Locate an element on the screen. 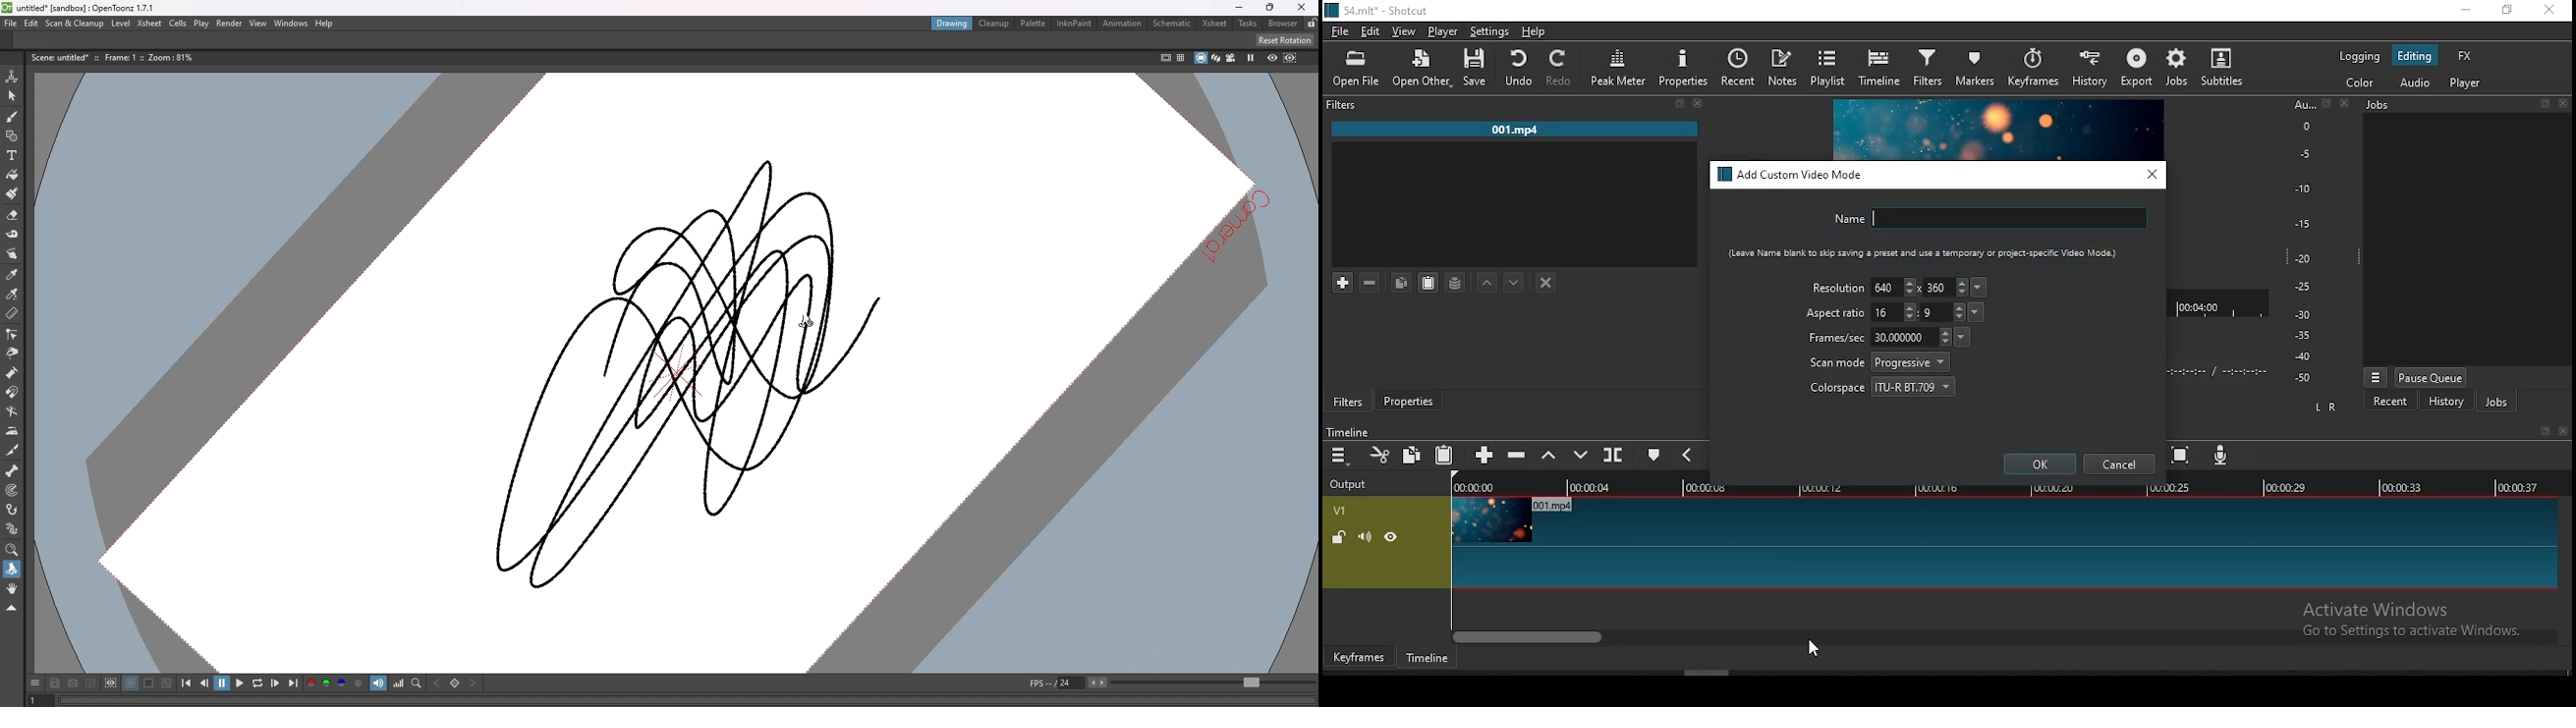  history is located at coordinates (2445, 404).